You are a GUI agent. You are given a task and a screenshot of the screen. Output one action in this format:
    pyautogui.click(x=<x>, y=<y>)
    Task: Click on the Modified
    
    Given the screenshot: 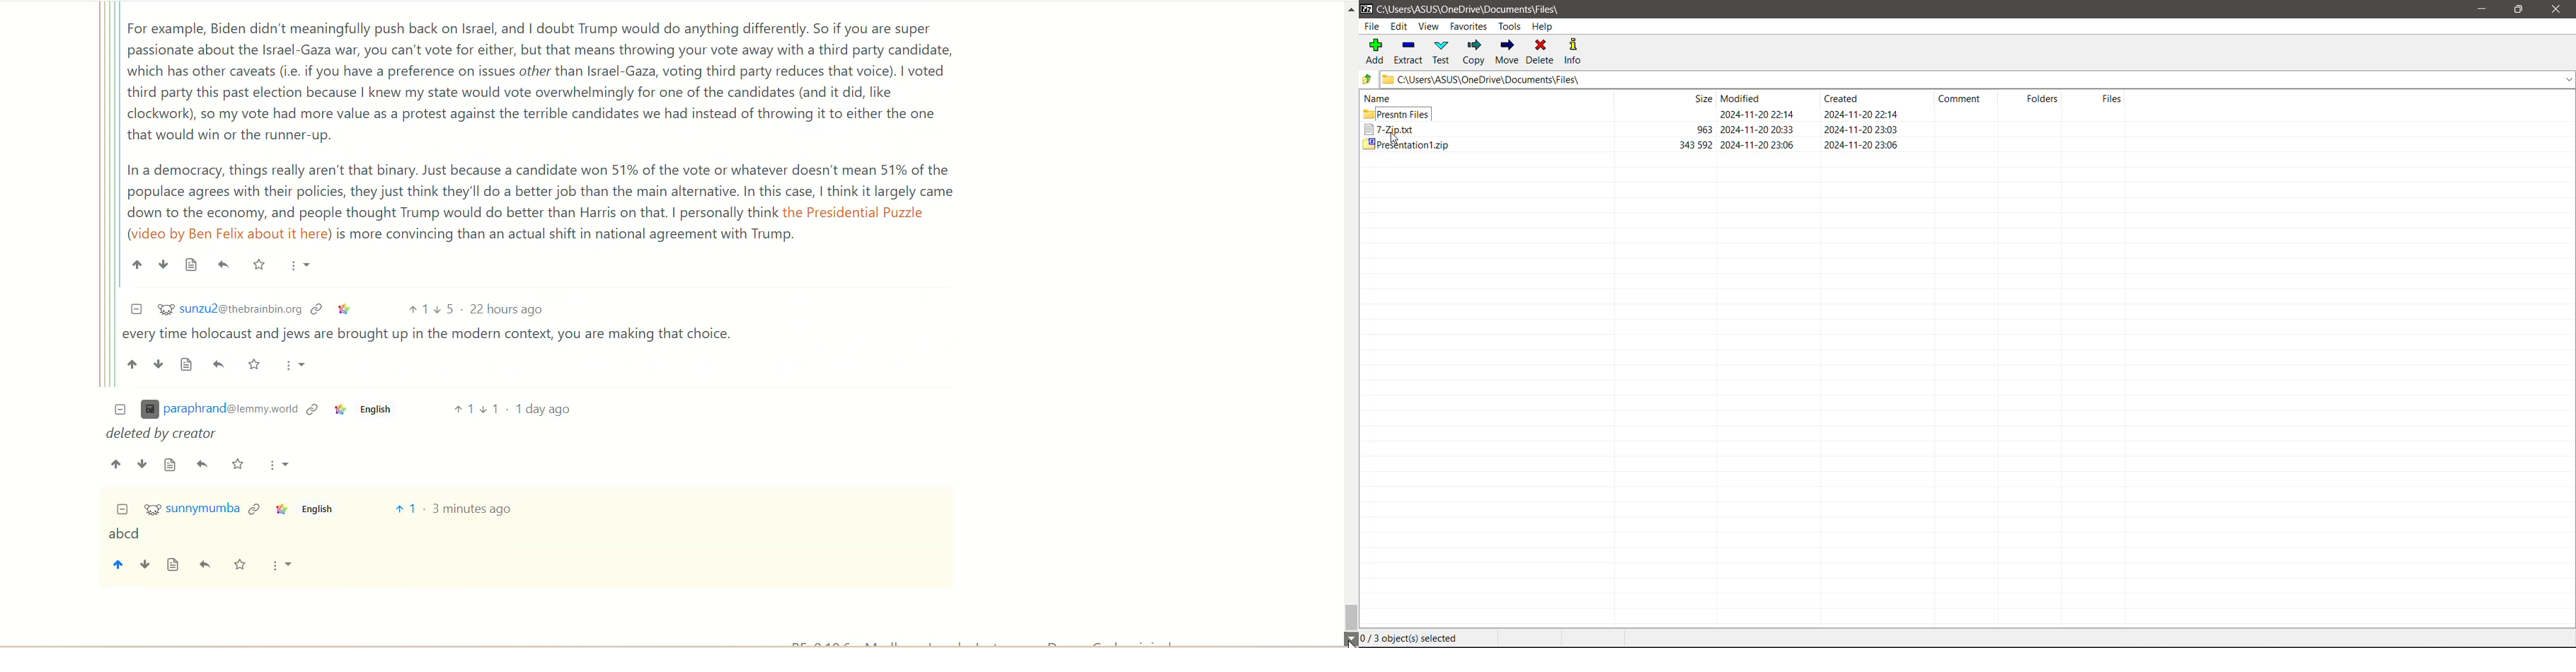 What is the action you would take?
    pyautogui.click(x=1764, y=123)
    